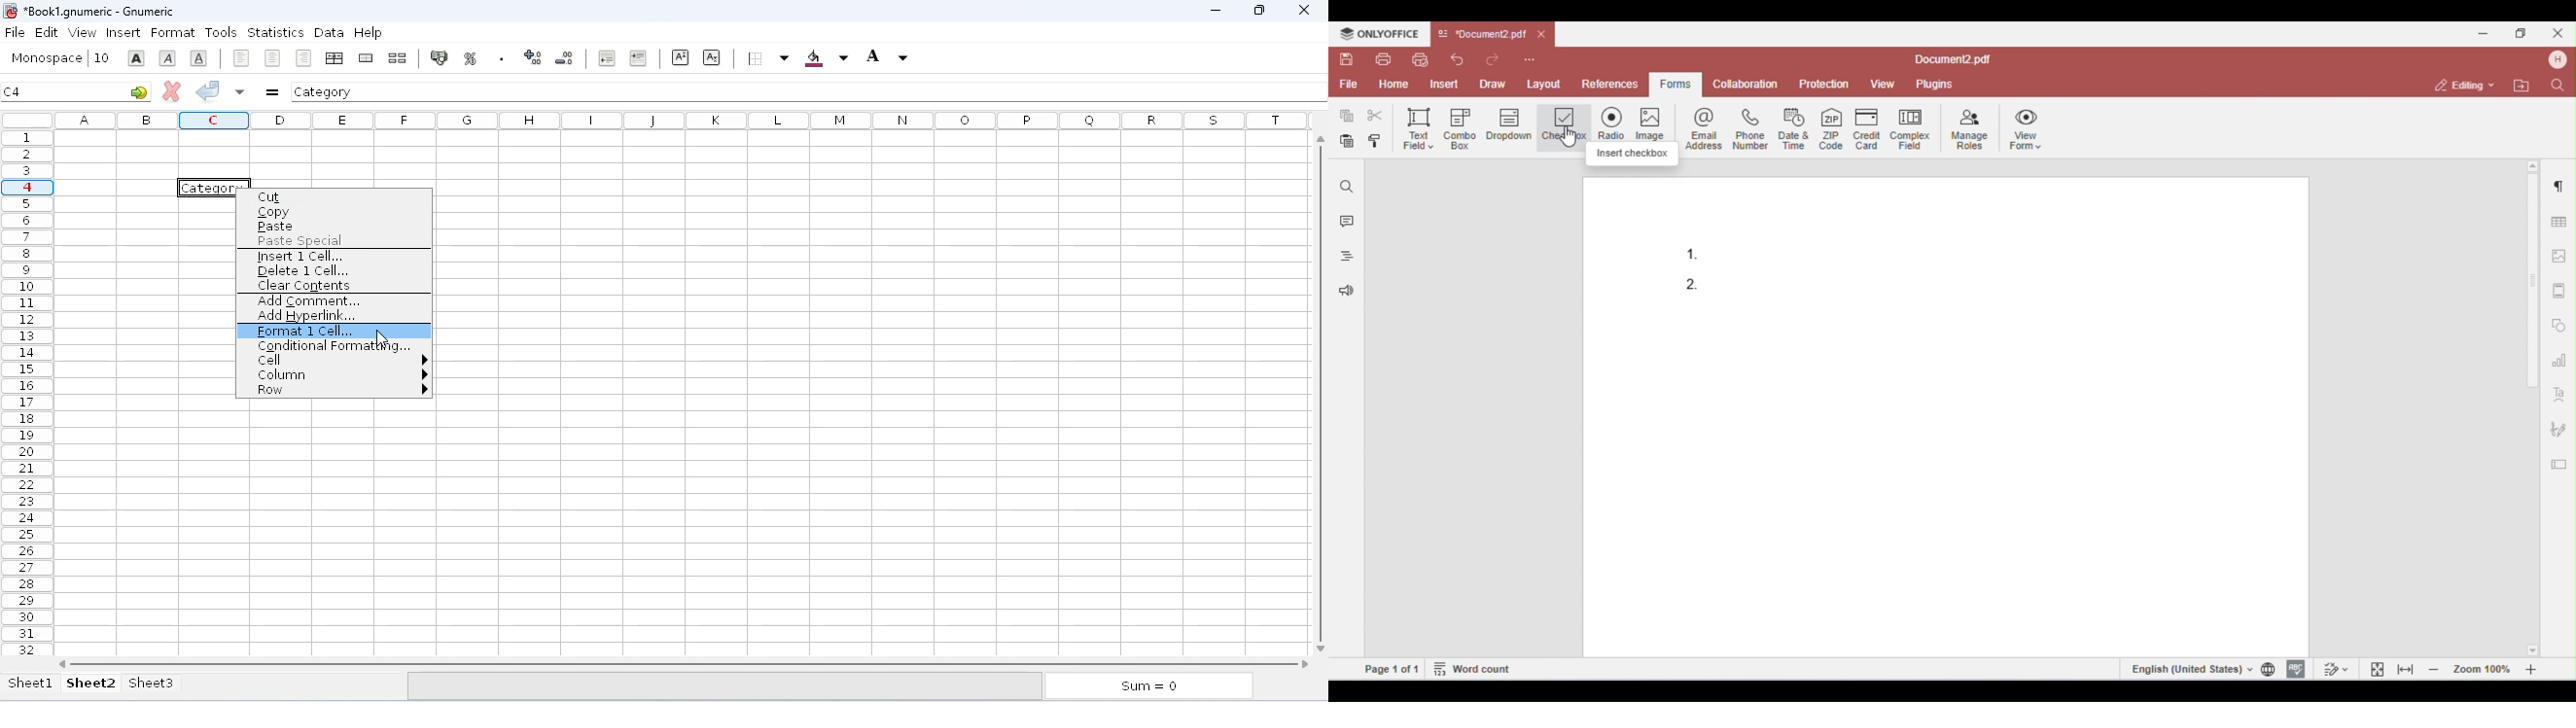  I want to click on italic, so click(167, 58).